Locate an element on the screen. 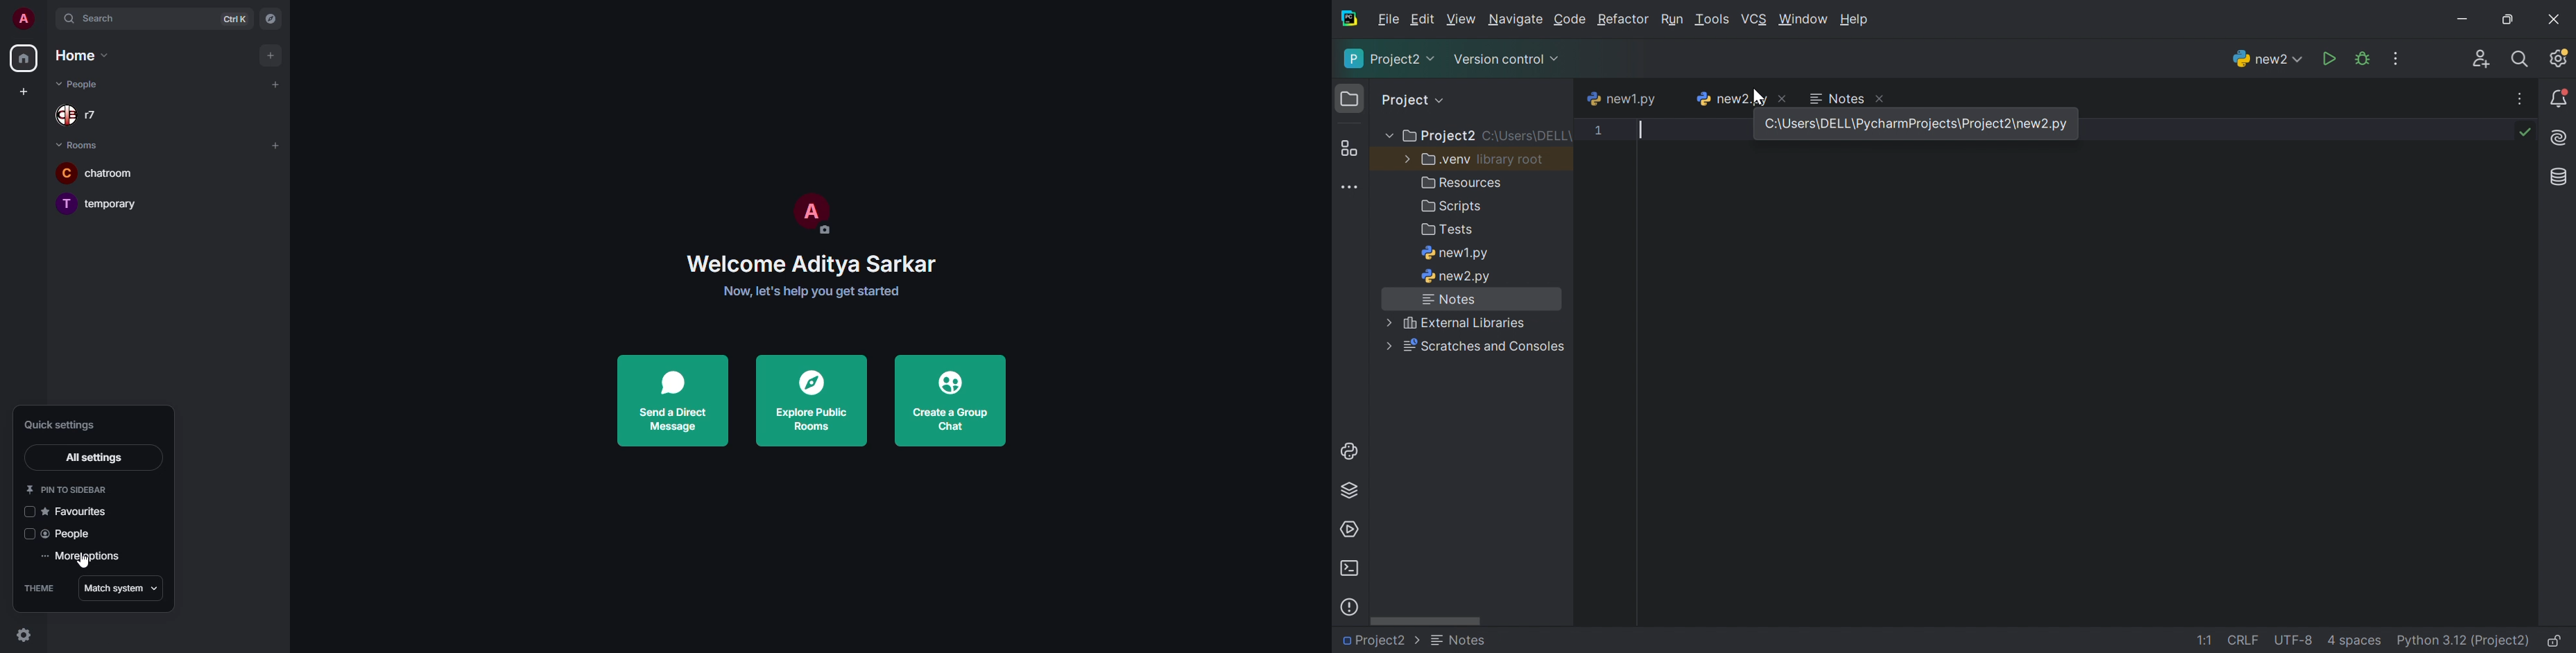 This screenshot has height=672, width=2576. quick settings is located at coordinates (22, 635).